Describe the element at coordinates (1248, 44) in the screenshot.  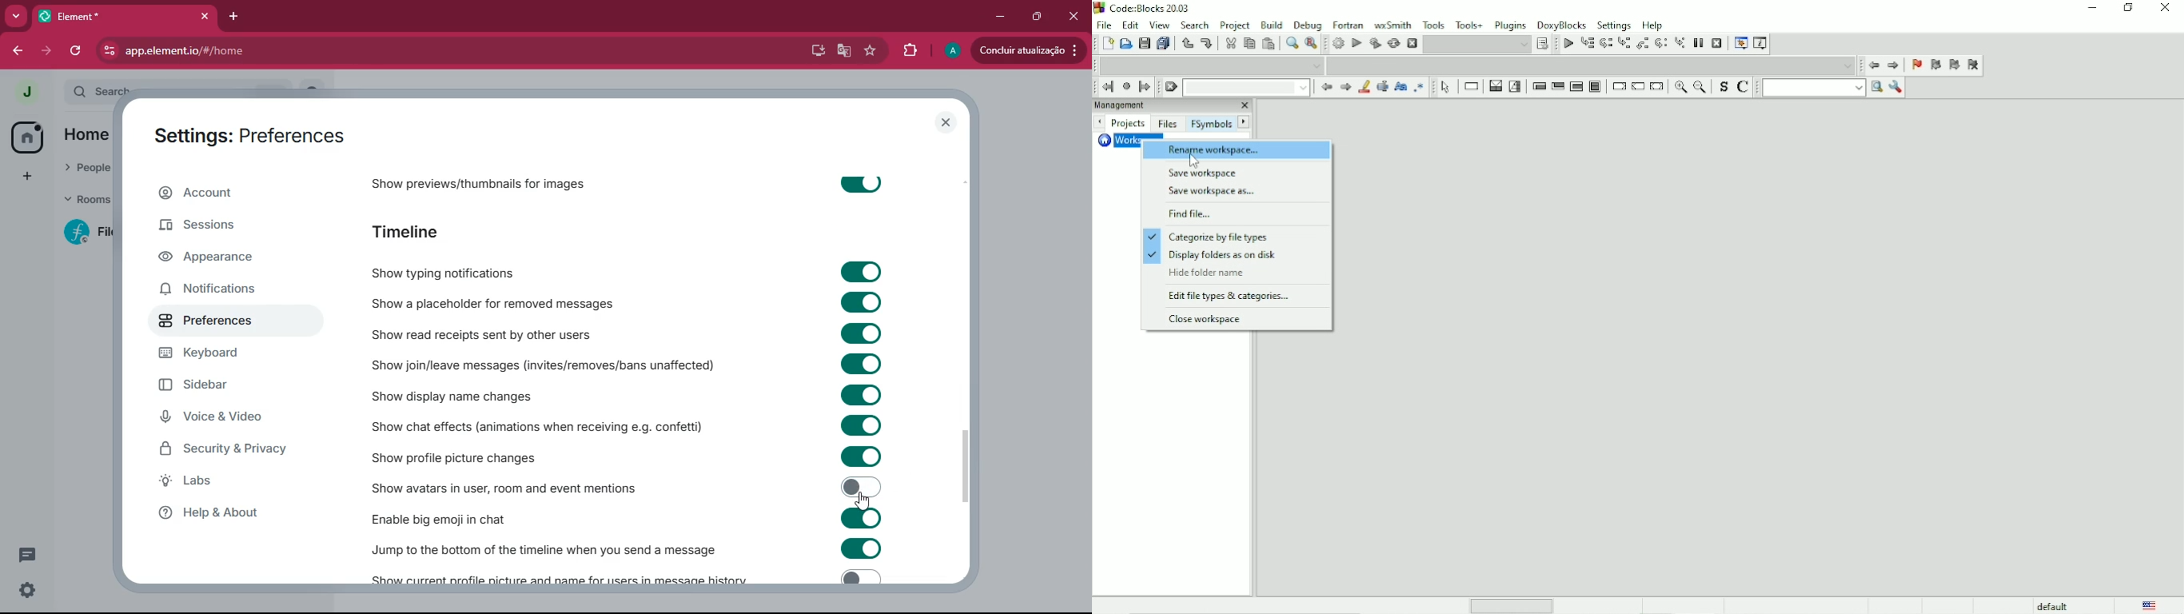
I see `Copy` at that location.